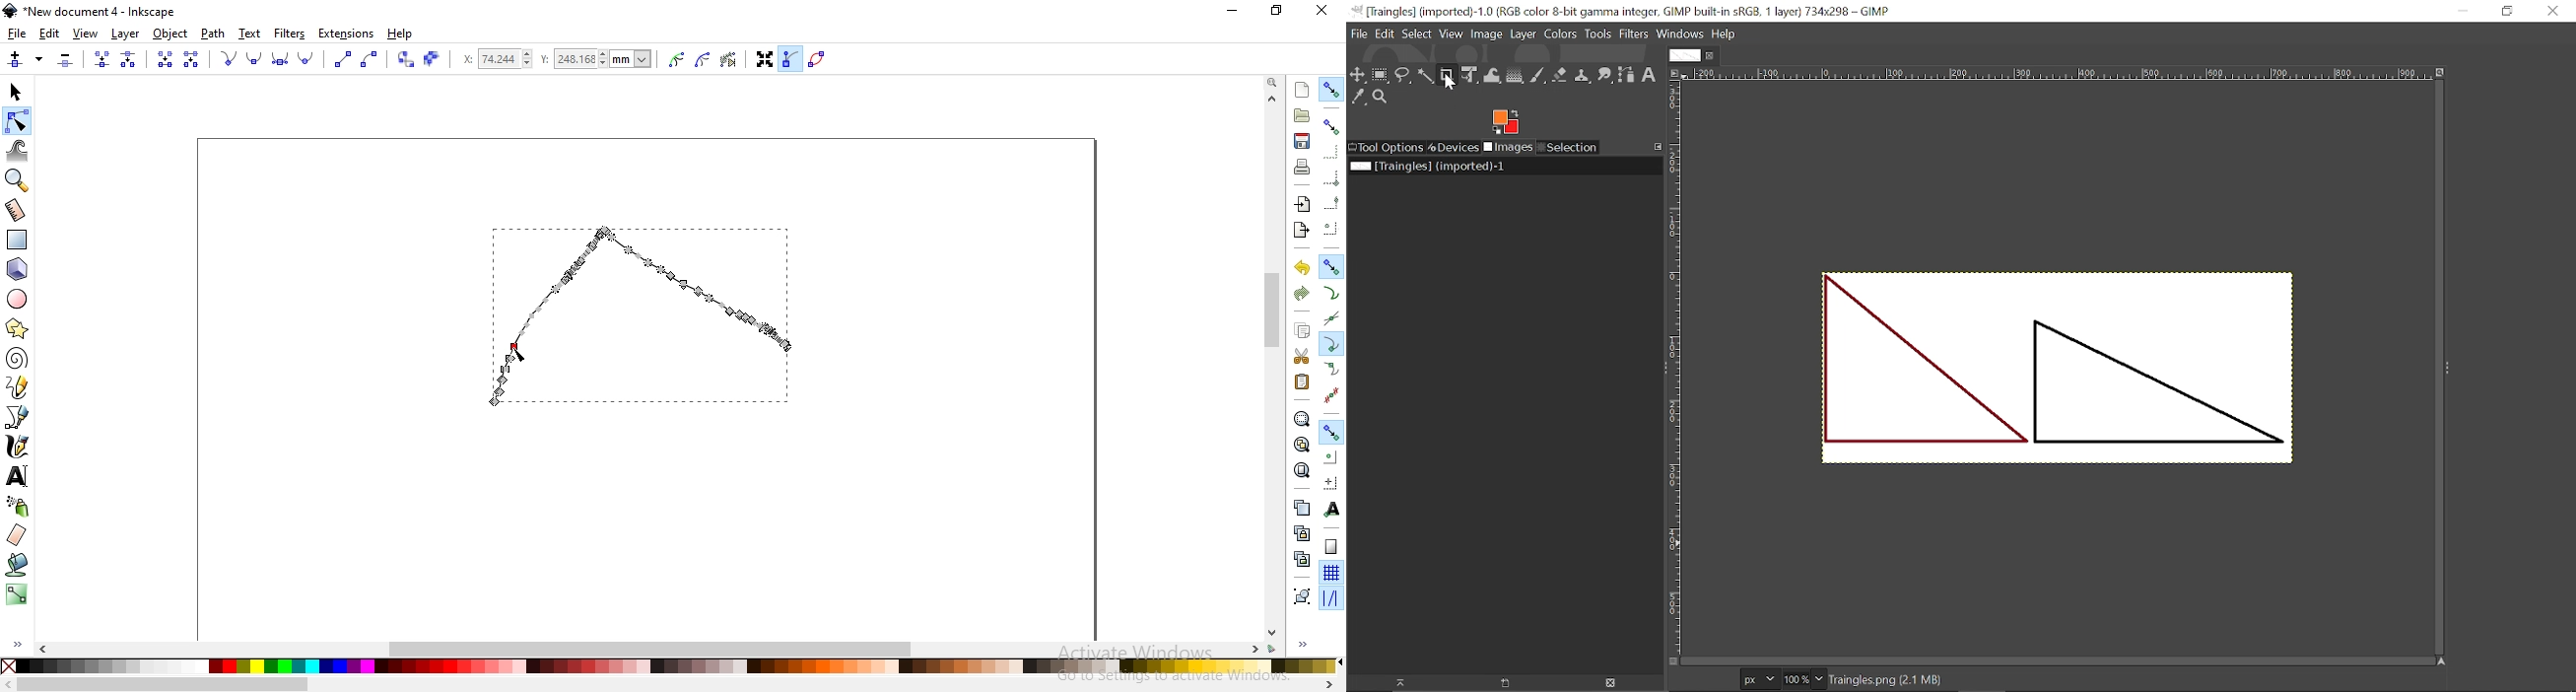 This screenshot has width=2576, height=700. I want to click on Tool options, so click(1386, 148).